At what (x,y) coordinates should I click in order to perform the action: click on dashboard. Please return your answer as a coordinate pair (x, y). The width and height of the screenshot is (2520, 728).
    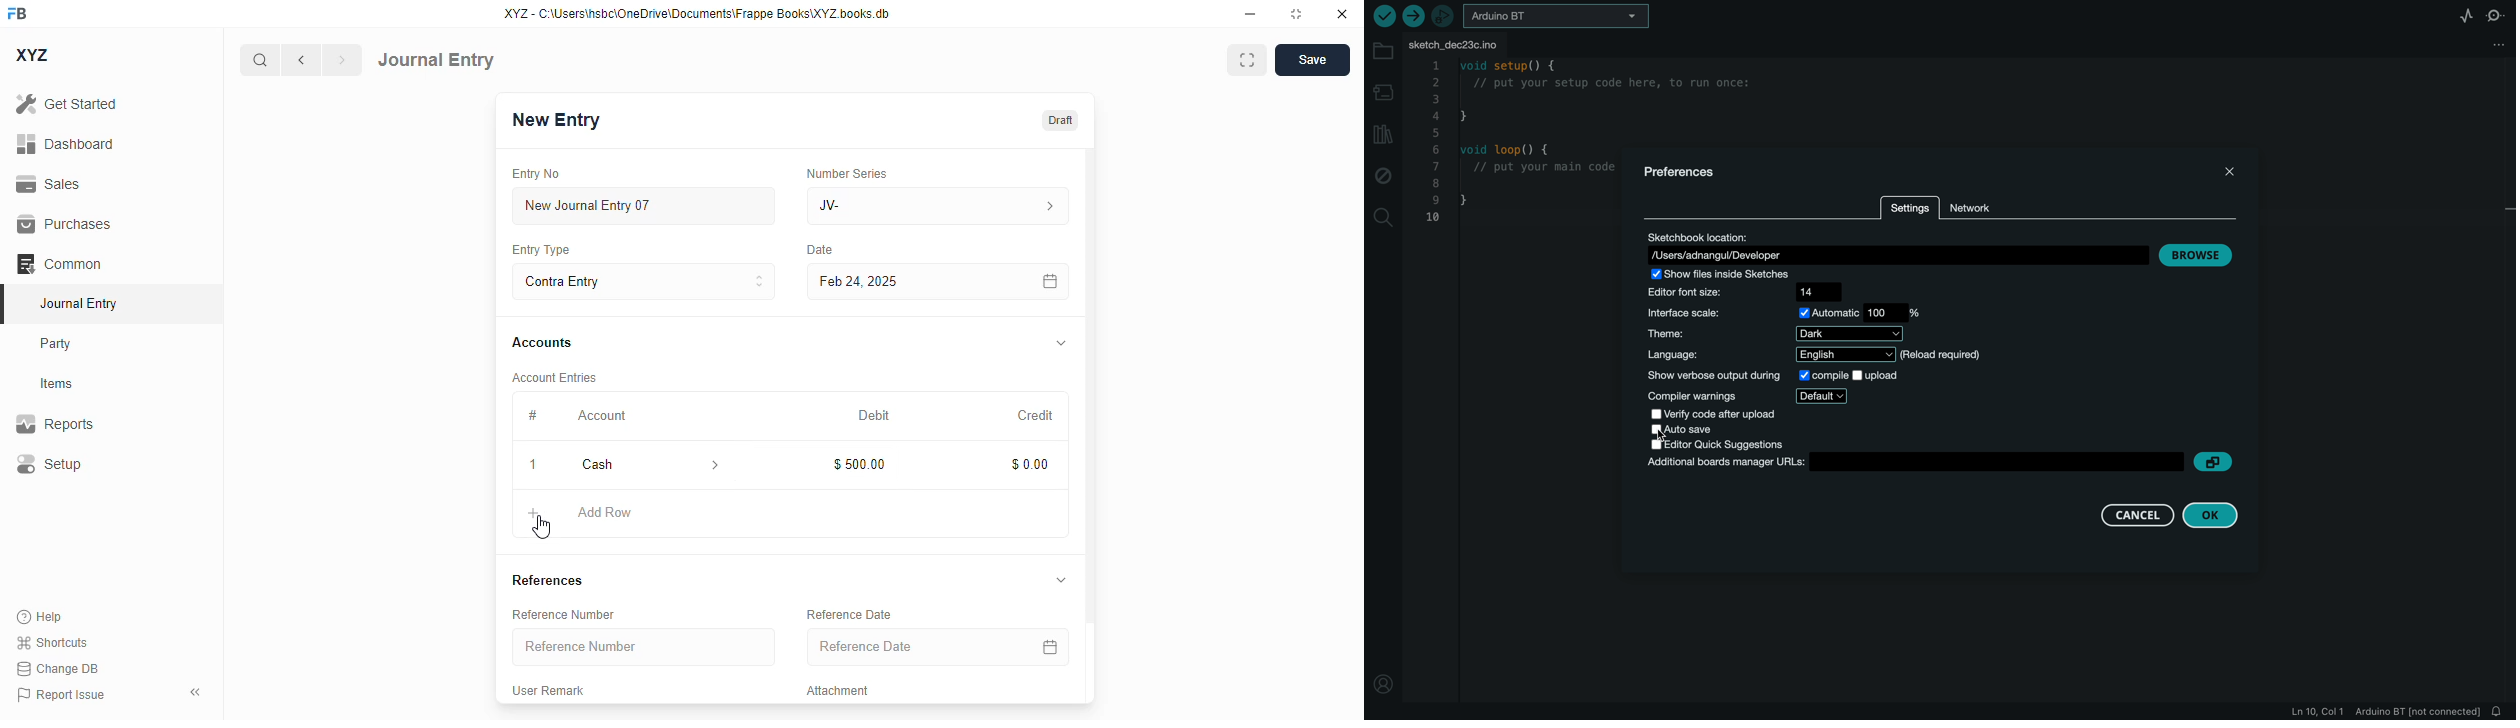
    Looking at the image, I should click on (65, 143).